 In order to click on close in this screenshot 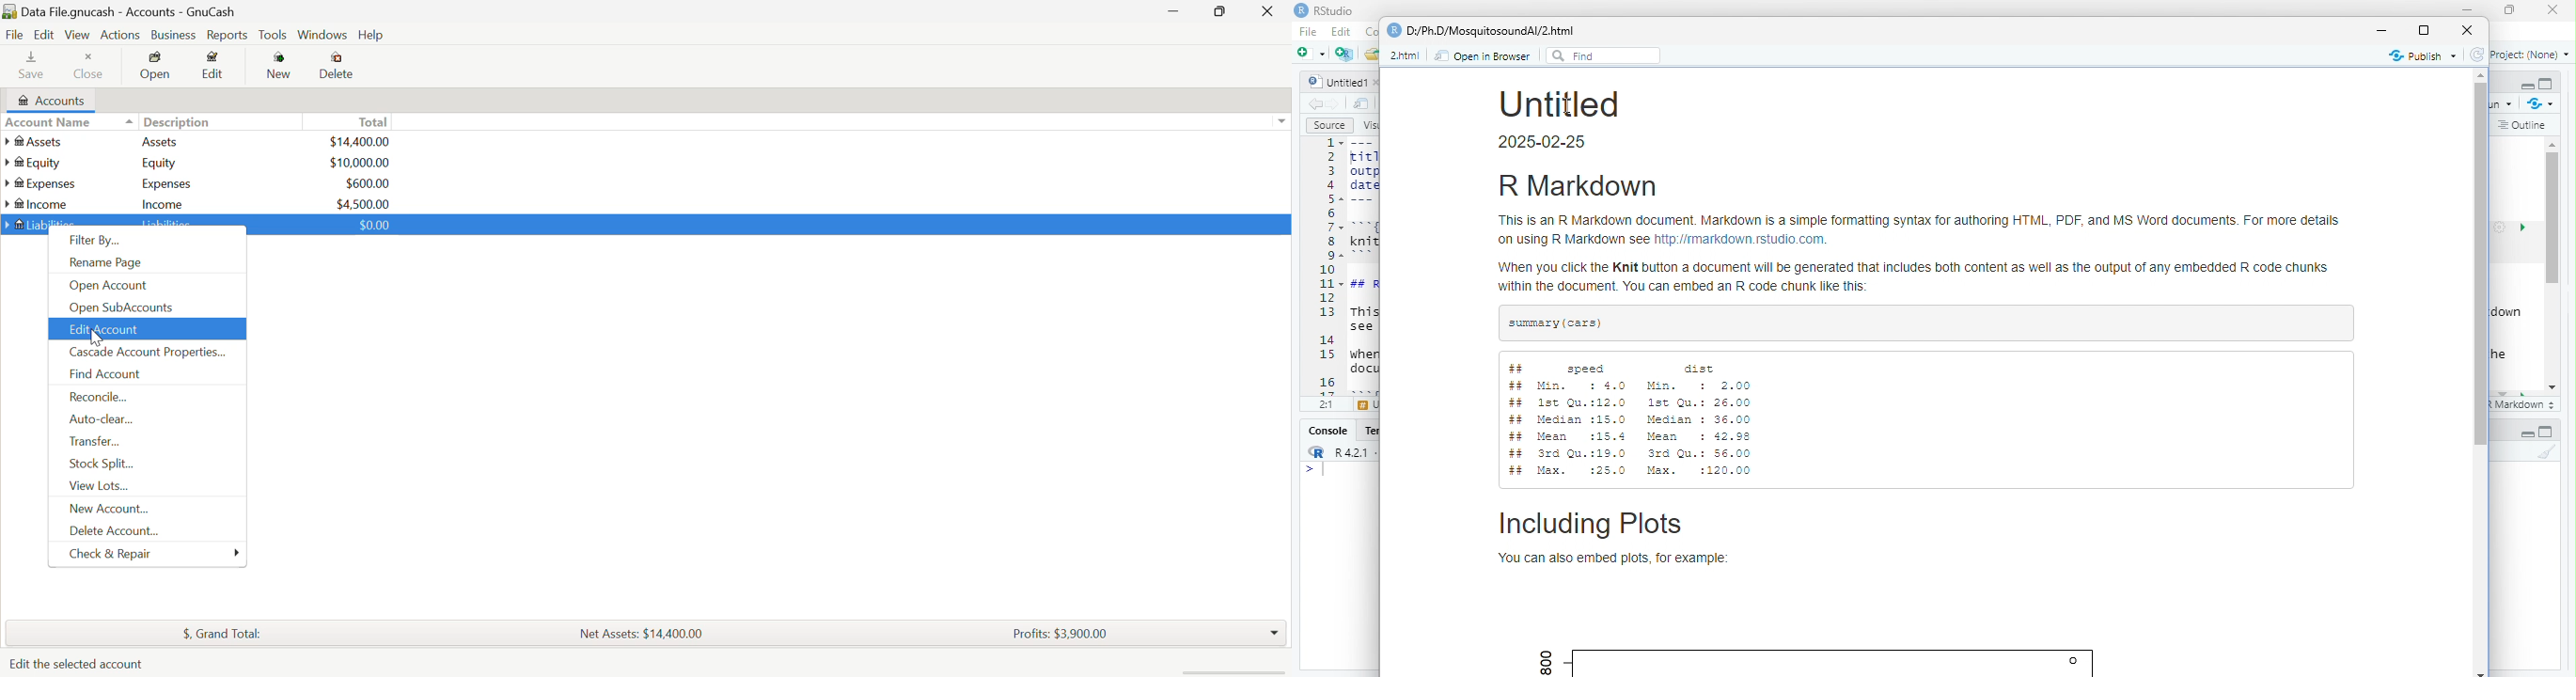, I will do `click(2467, 30)`.